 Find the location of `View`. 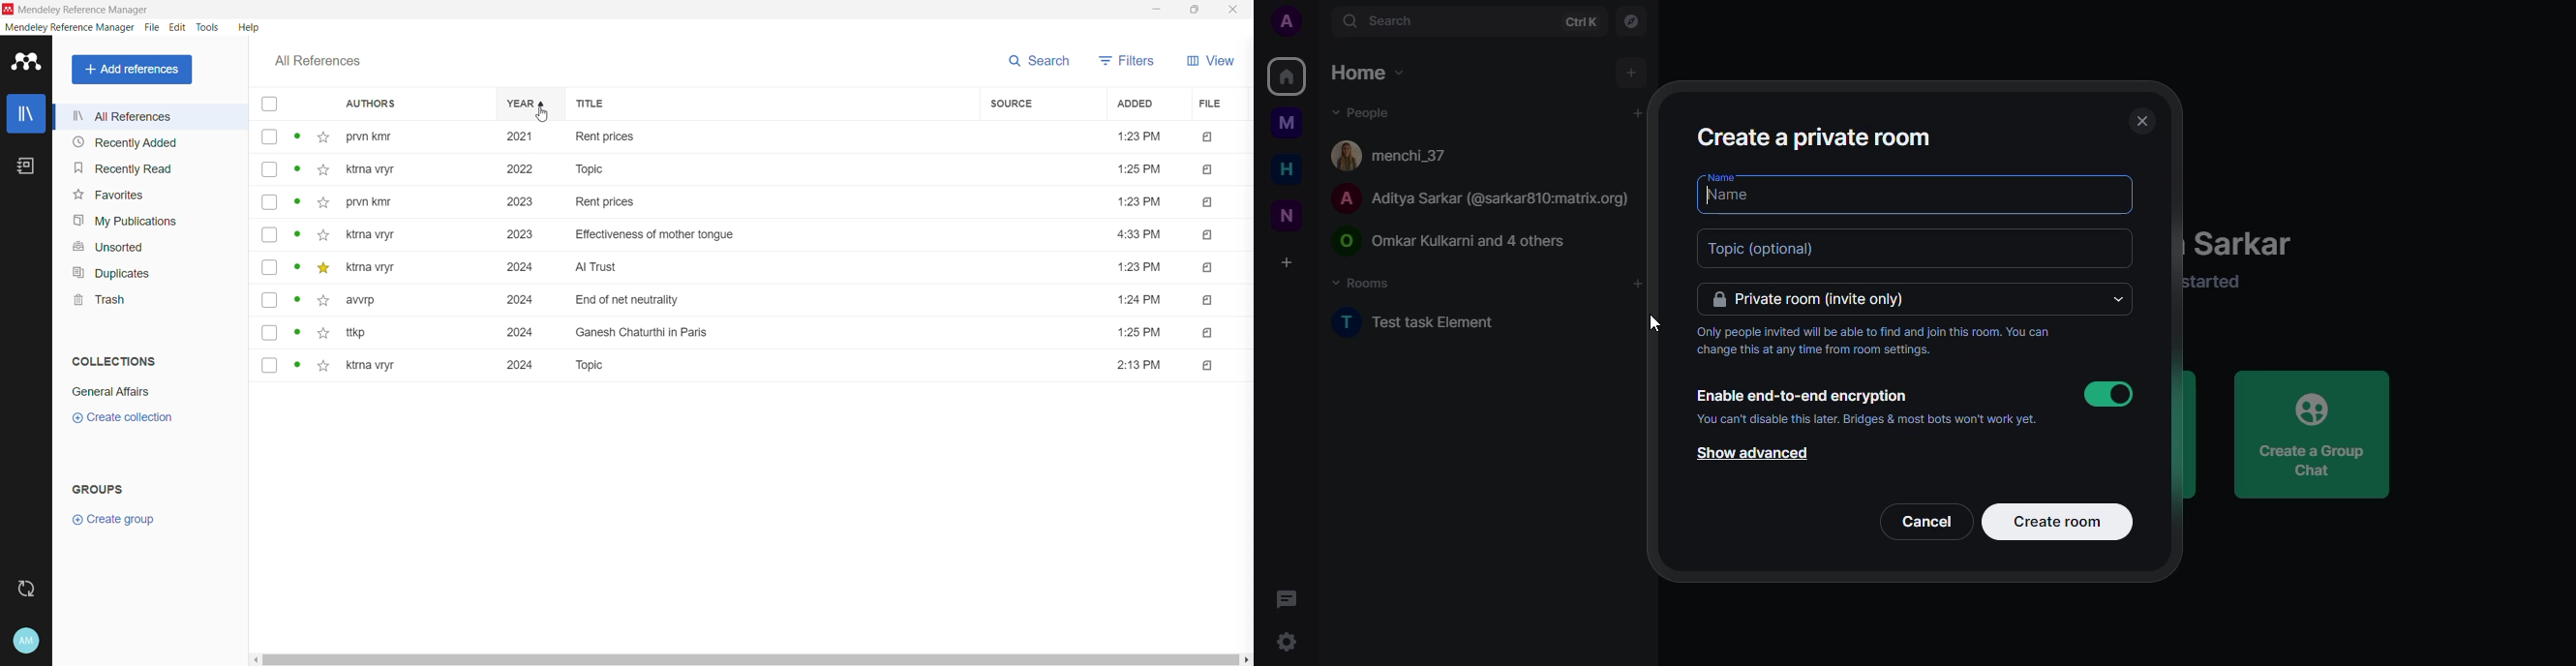

View is located at coordinates (1210, 61).